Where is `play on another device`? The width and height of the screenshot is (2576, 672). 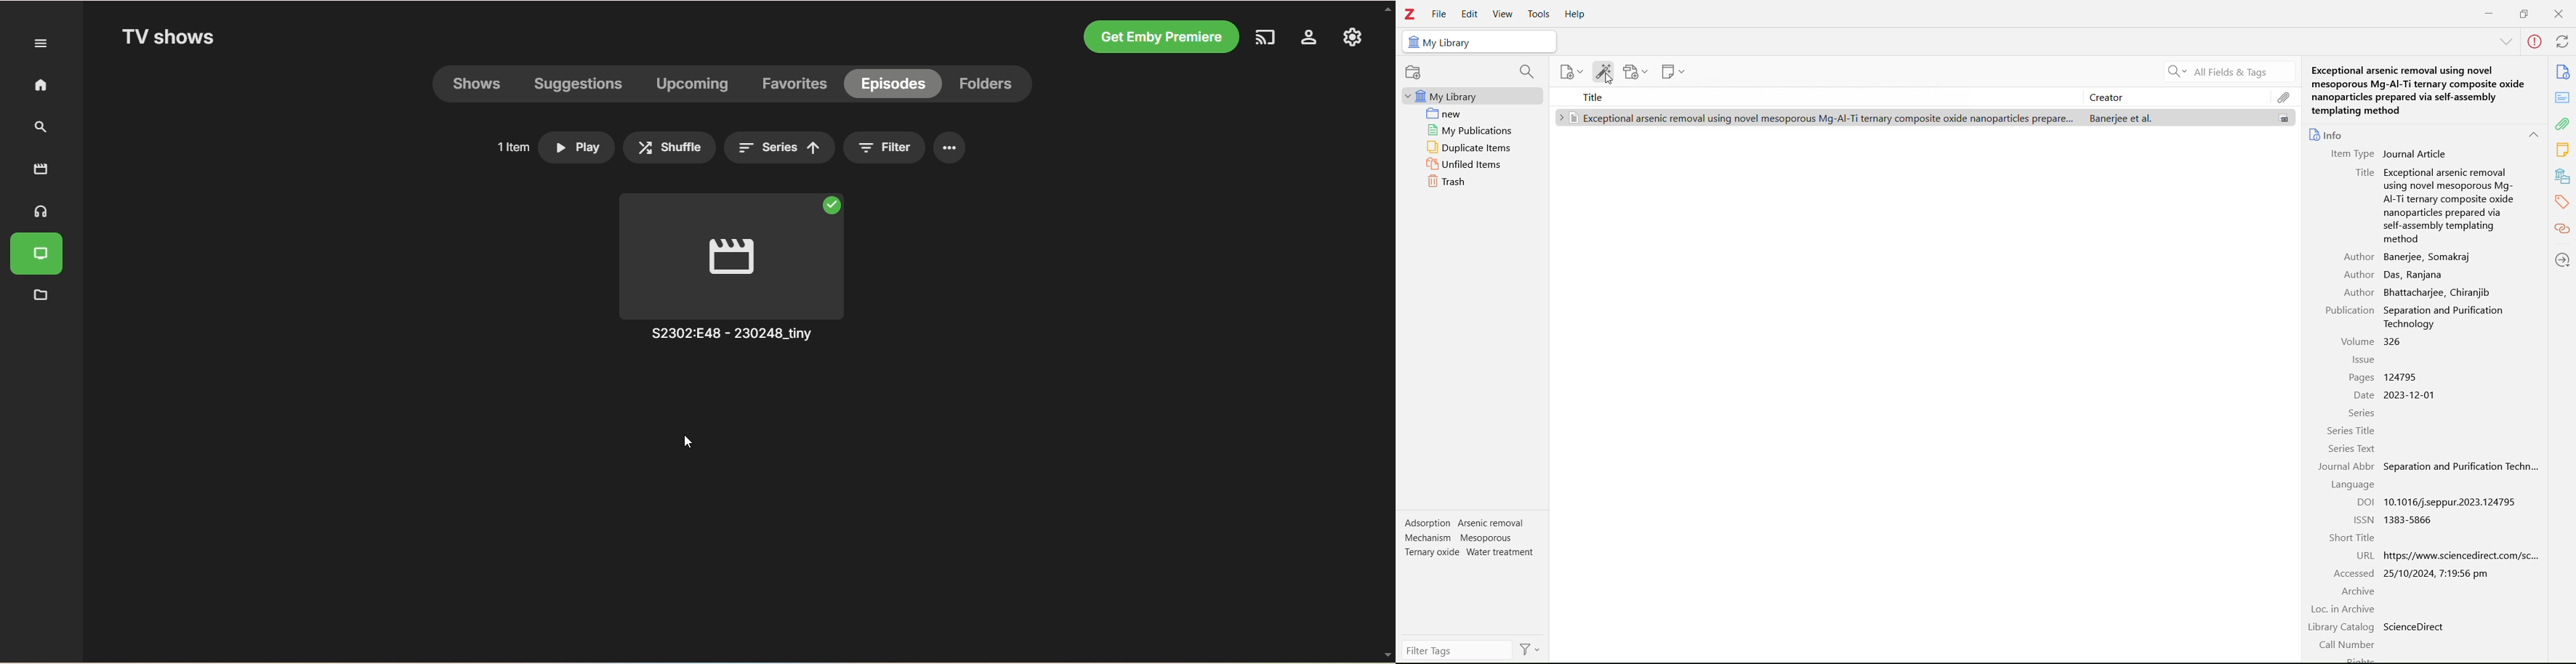
play on another device is located at coordinates (1271, 39).